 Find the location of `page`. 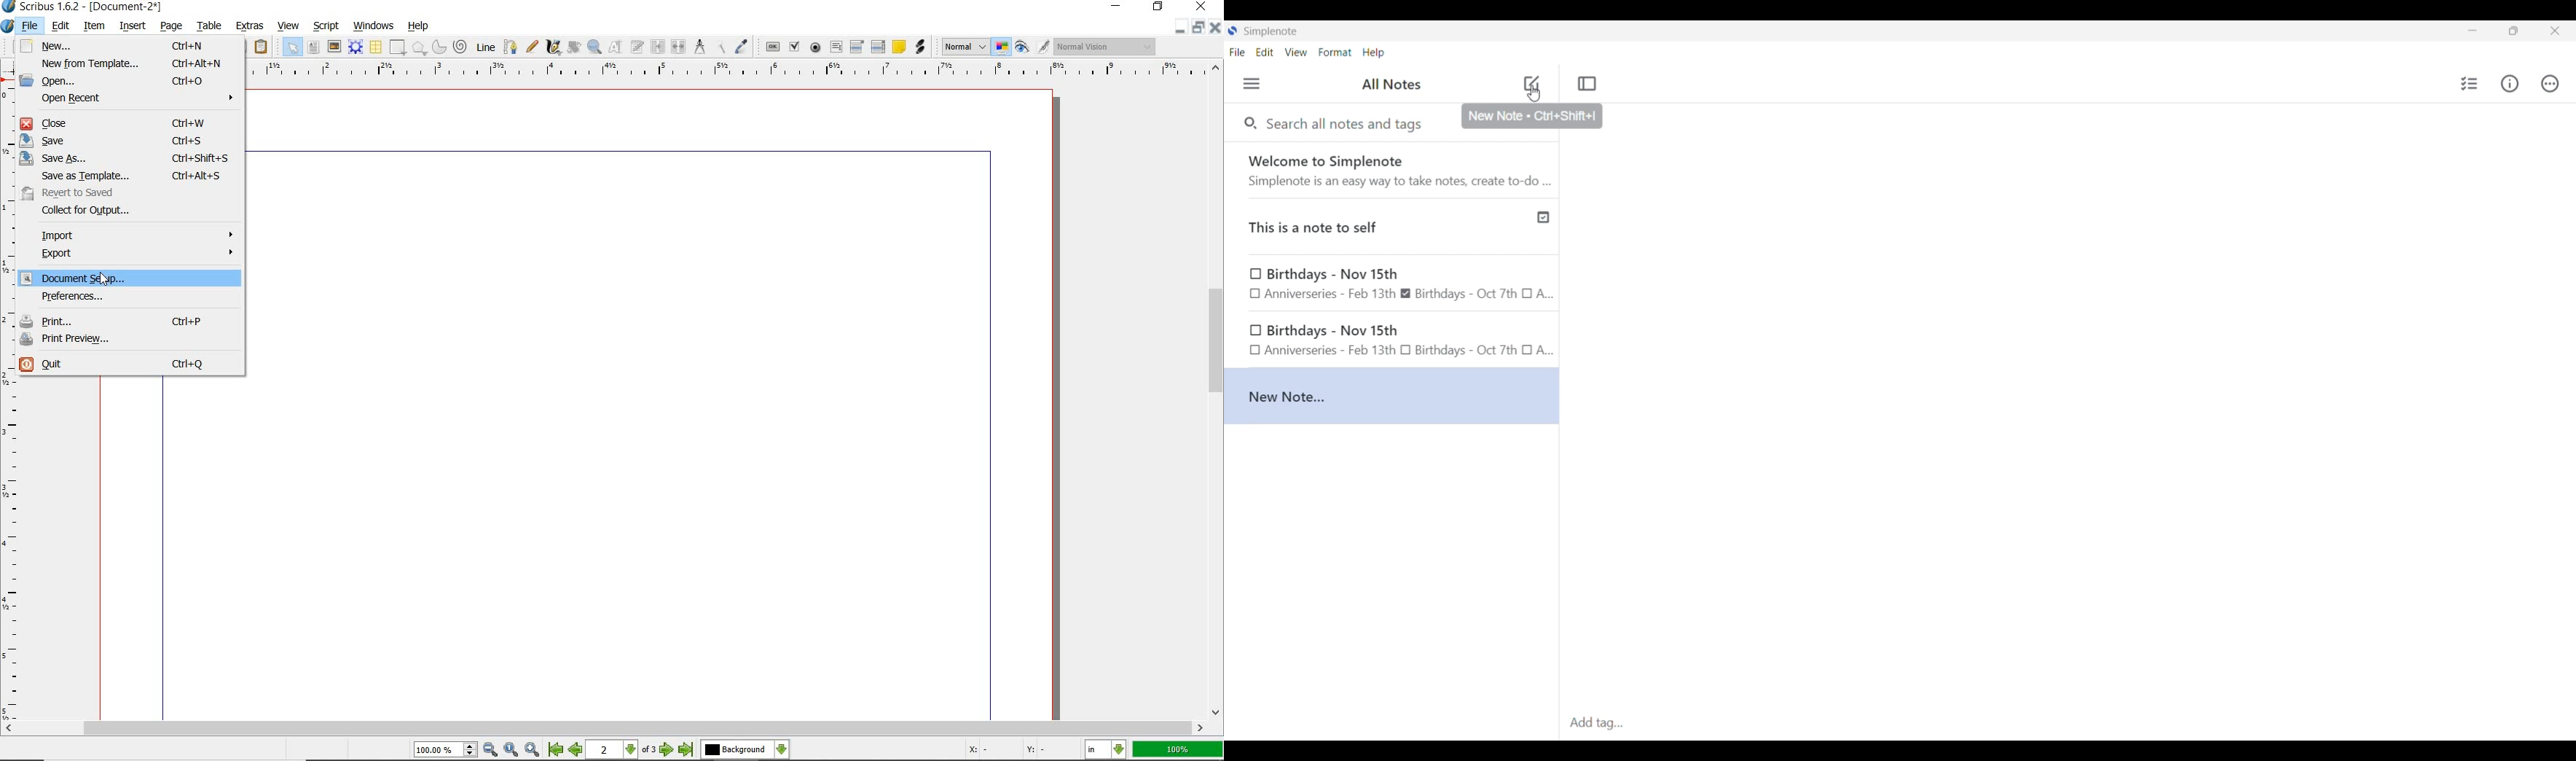

page is located at coordinates (173, 27).